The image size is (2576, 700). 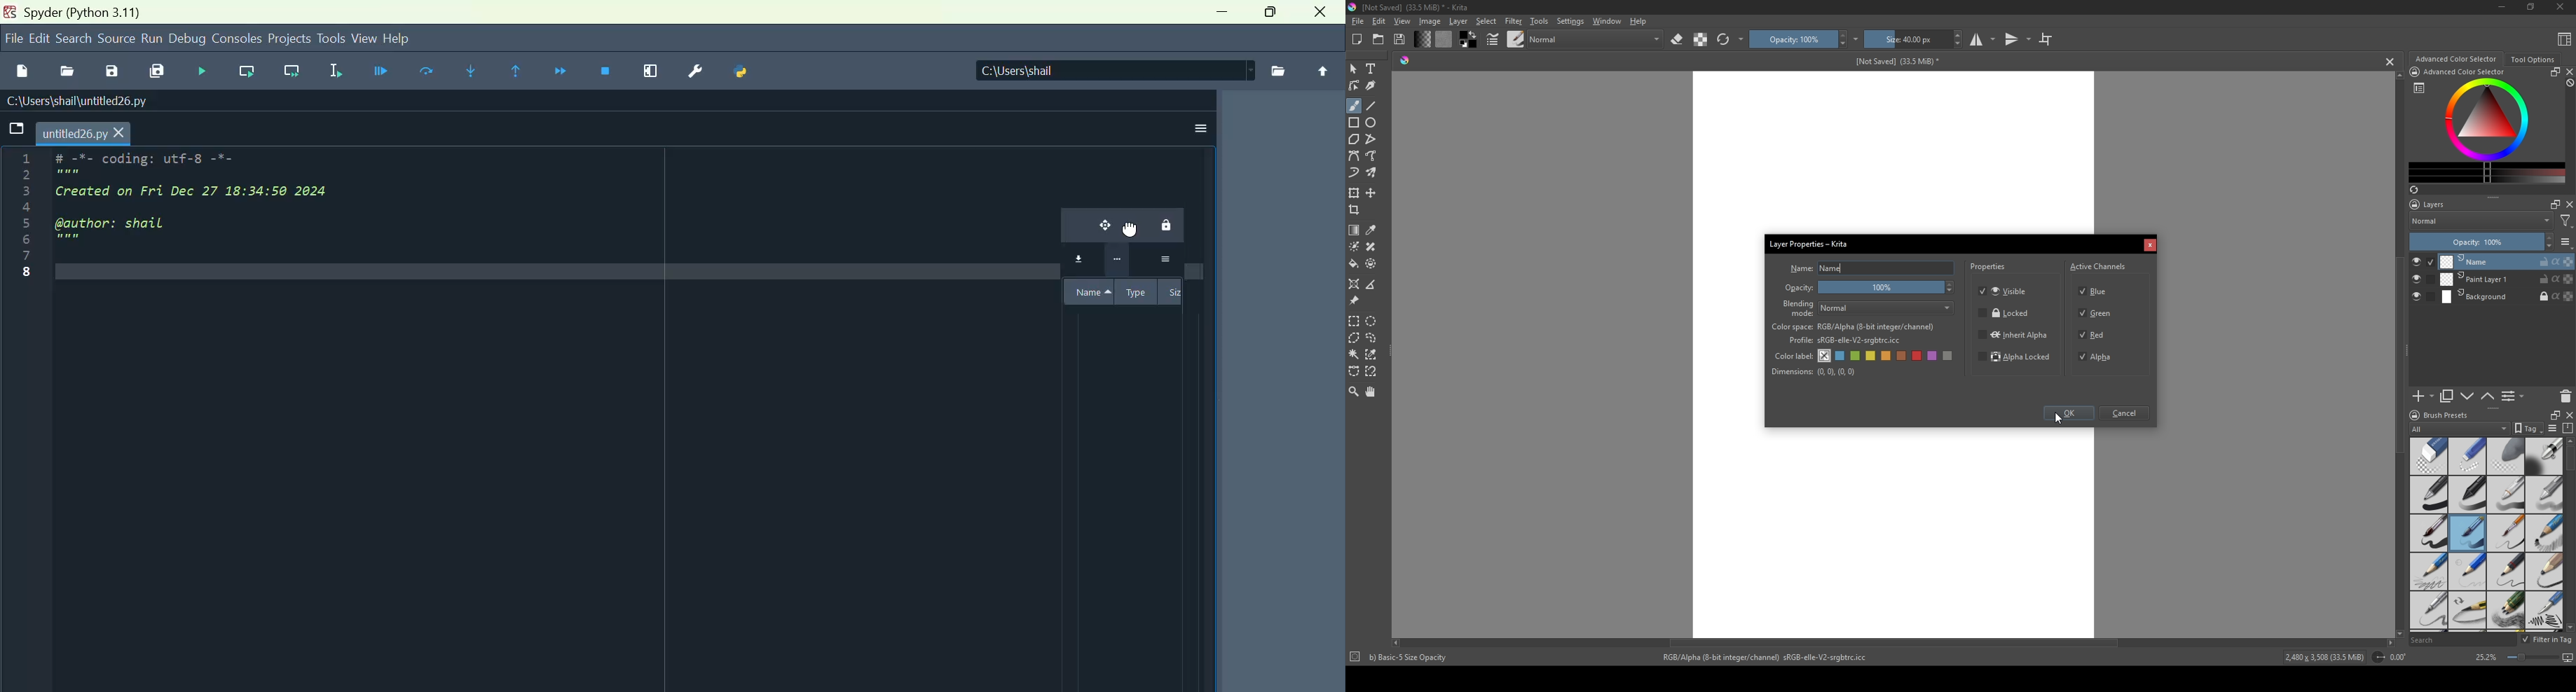 What do you see at coordinates (1354, 123) in the screenshot?
I see `rectangle` at bounding box center [1354, 123].